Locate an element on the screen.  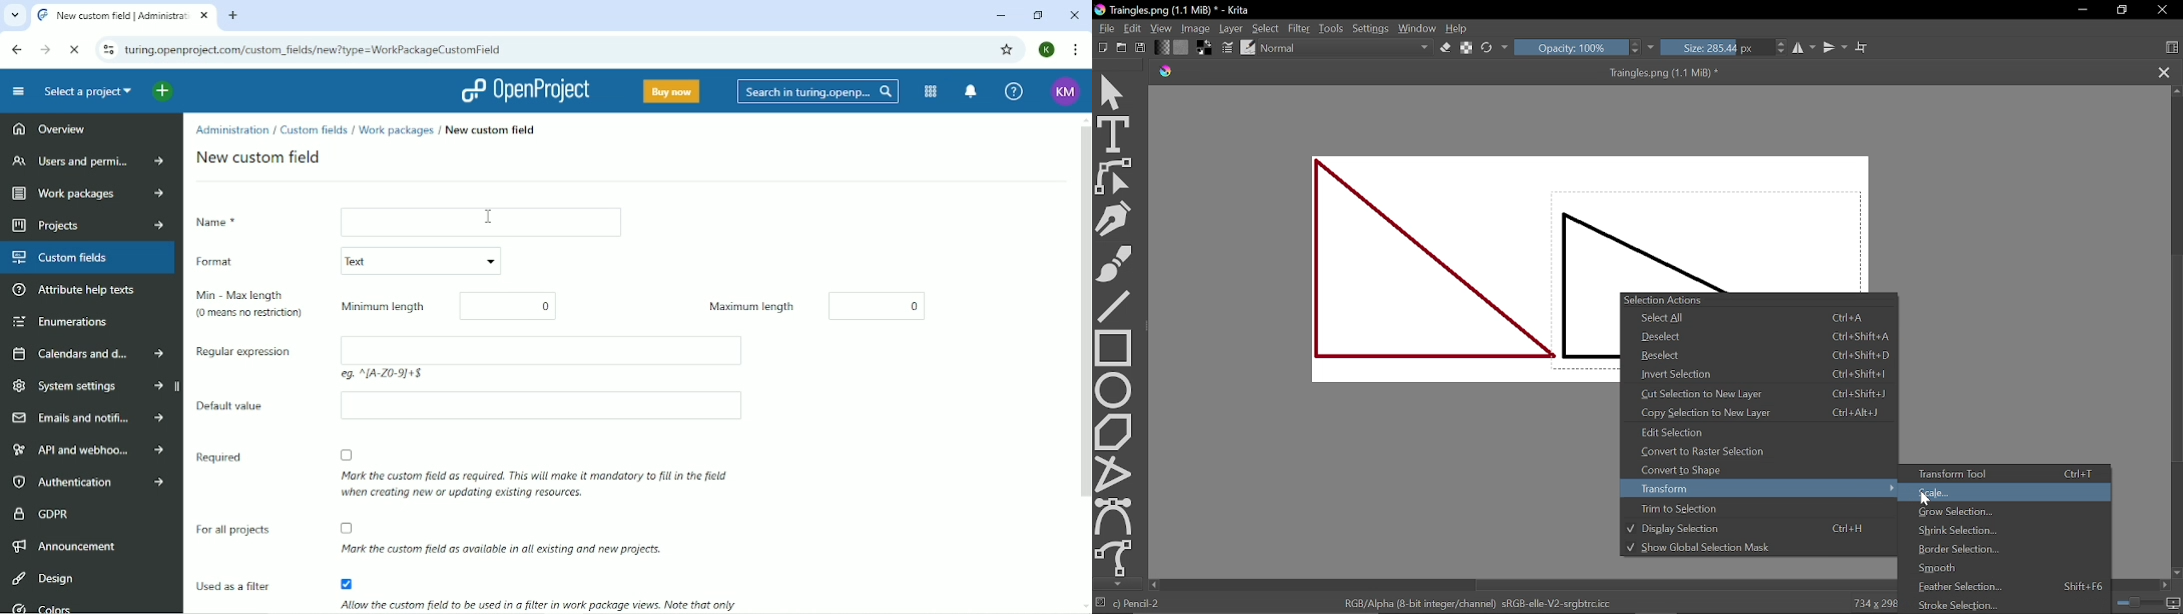
Normal is located at coordinates (1346, 49).